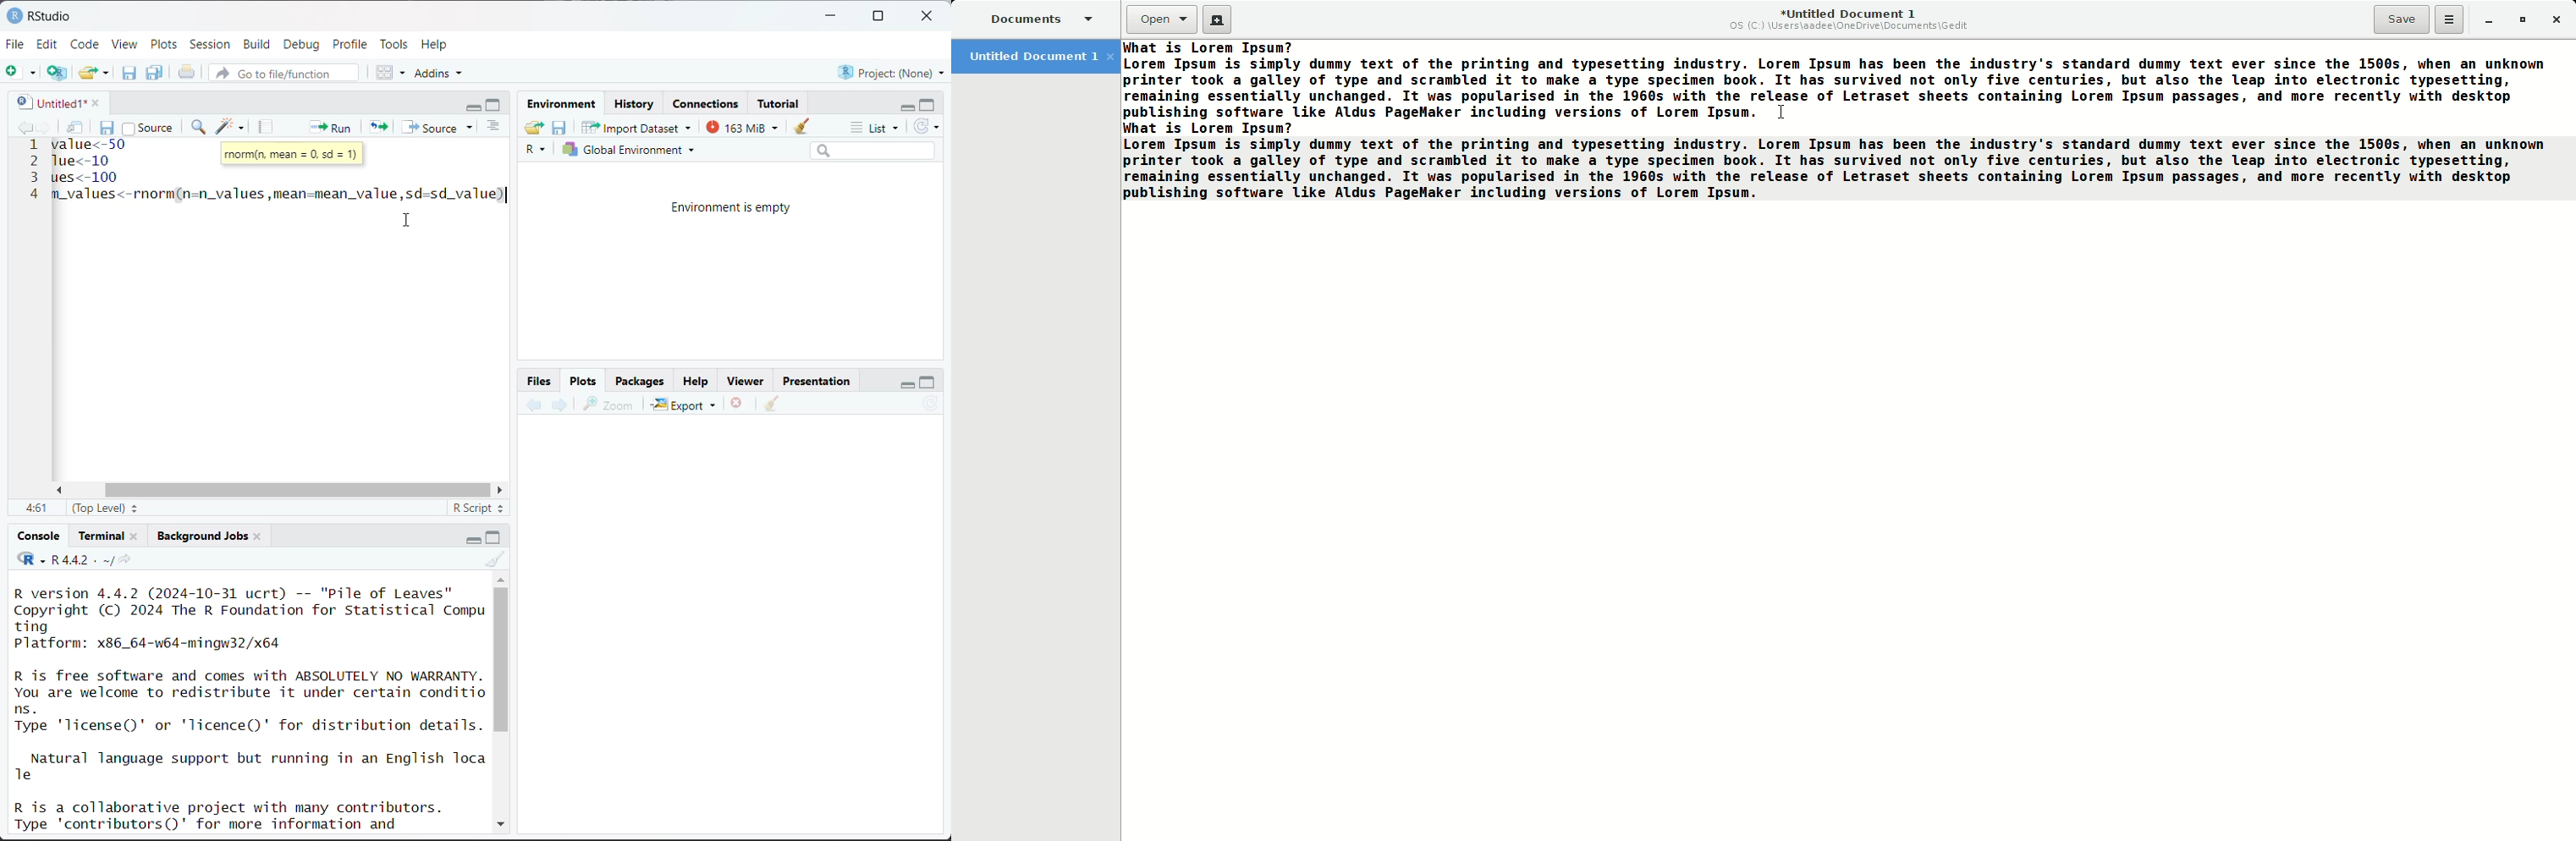 This screenshot has width=2576, height=868. Describe the element at coordinates (48, 102) in the screenshot. I see `untitled1` at that location.